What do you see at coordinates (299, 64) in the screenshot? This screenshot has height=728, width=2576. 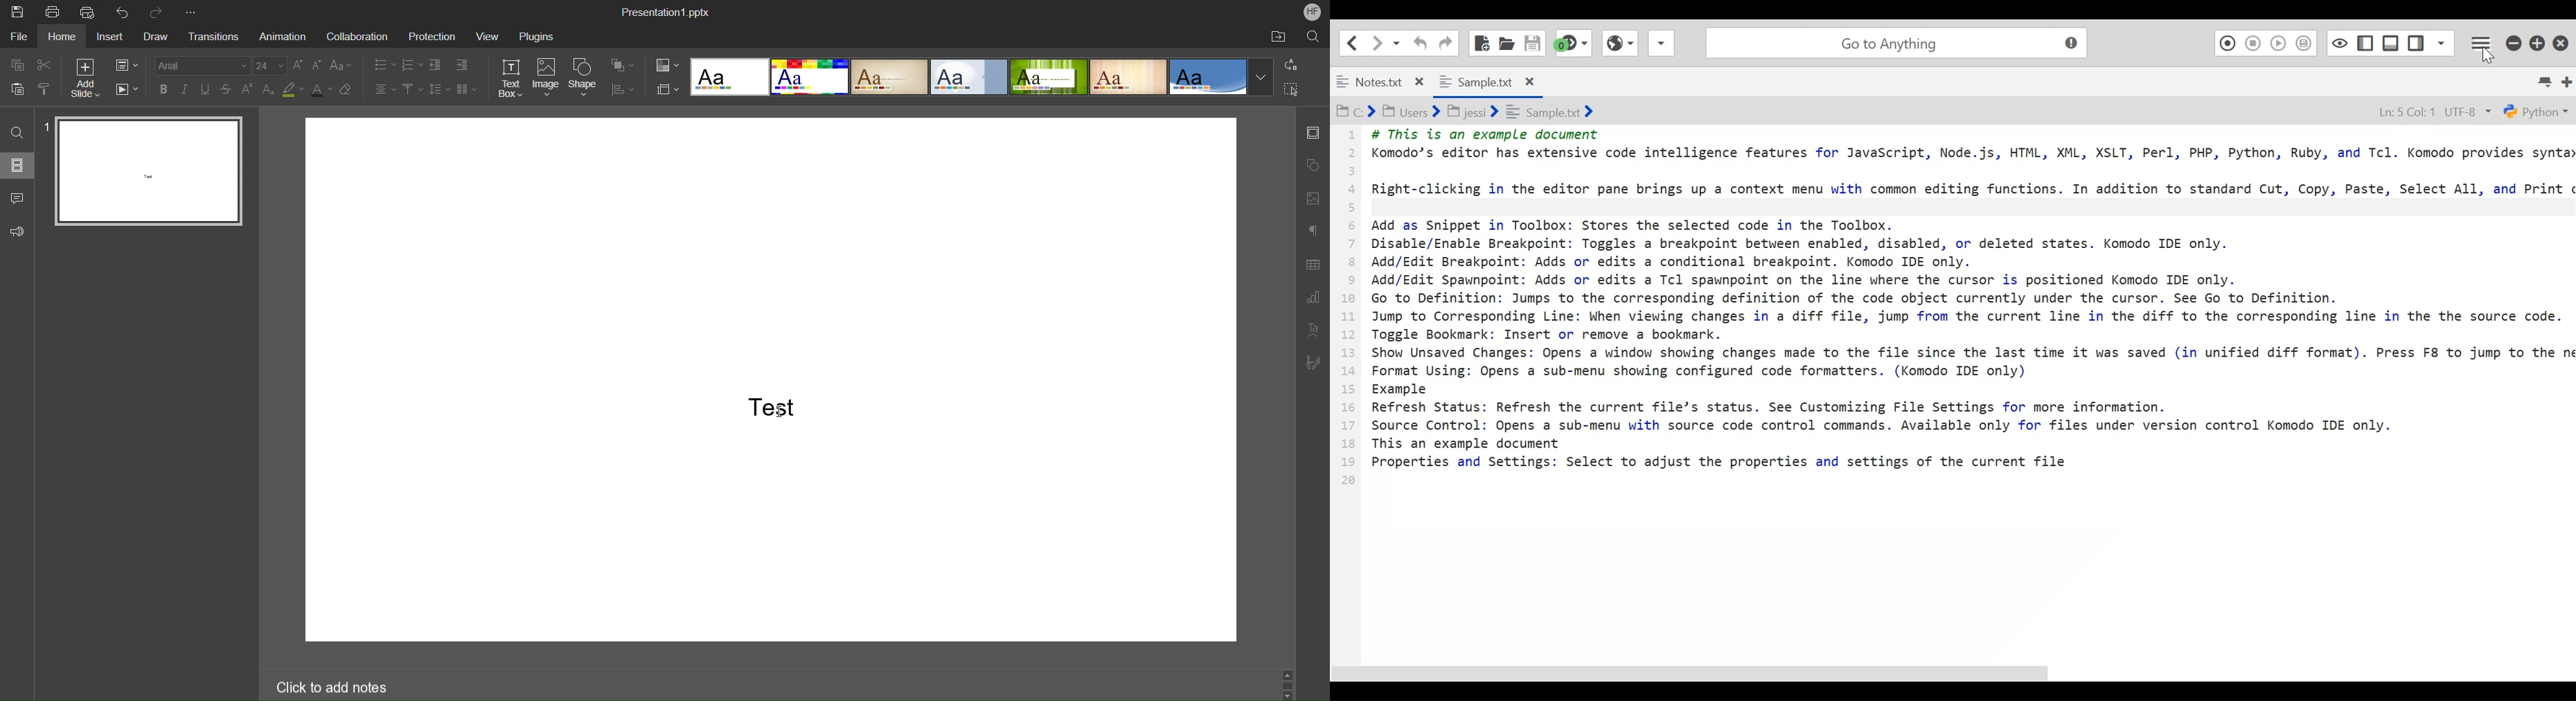 I see `Increase size` at bounding box center [299, 64].